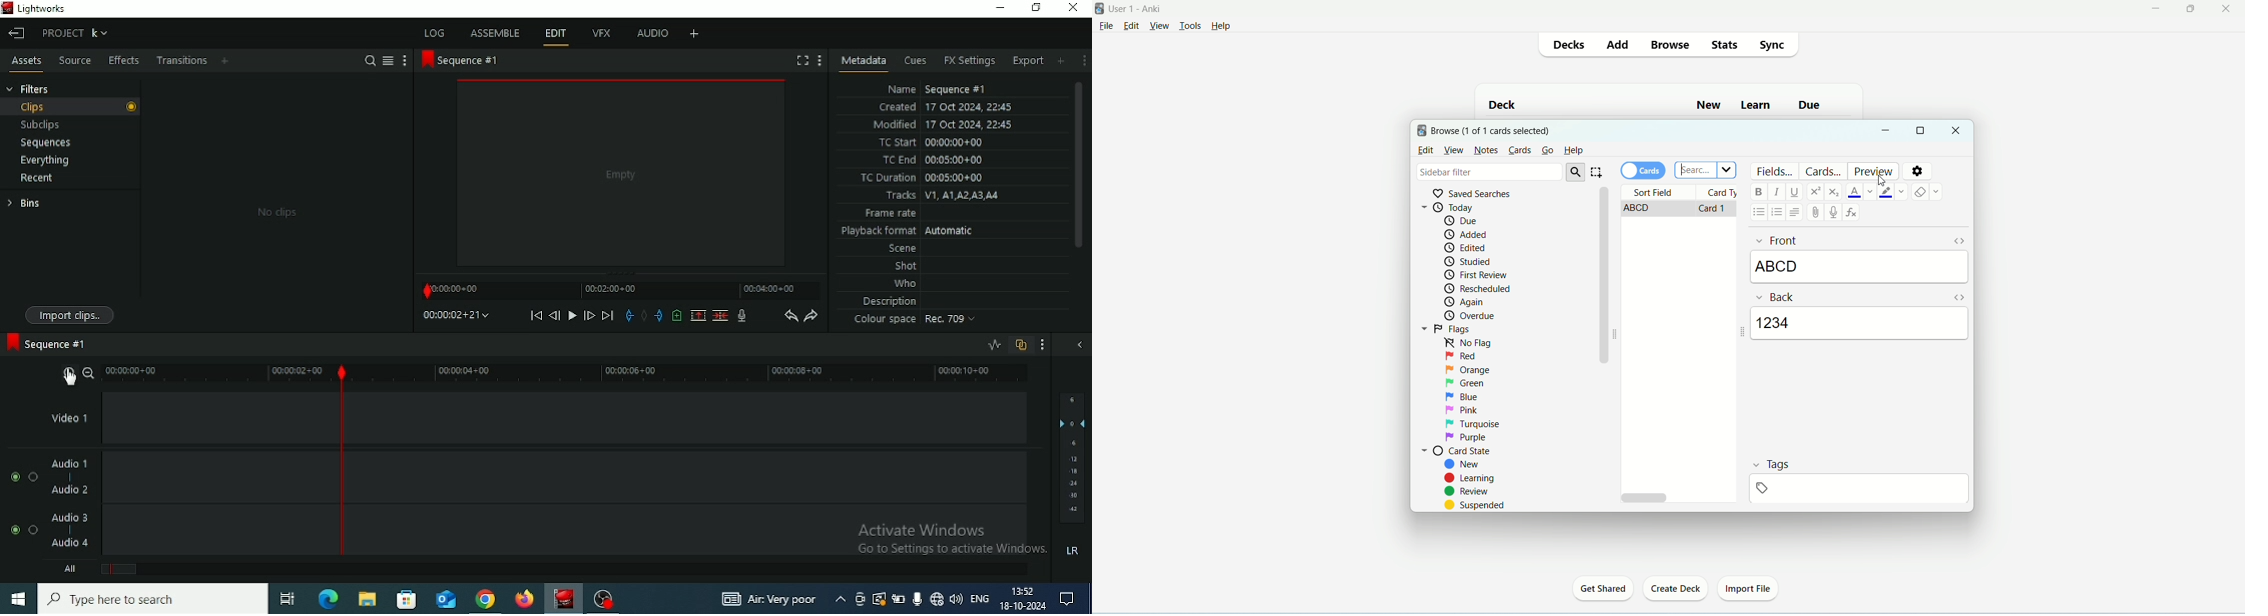  I want to click on Internet, so click(936, 600).